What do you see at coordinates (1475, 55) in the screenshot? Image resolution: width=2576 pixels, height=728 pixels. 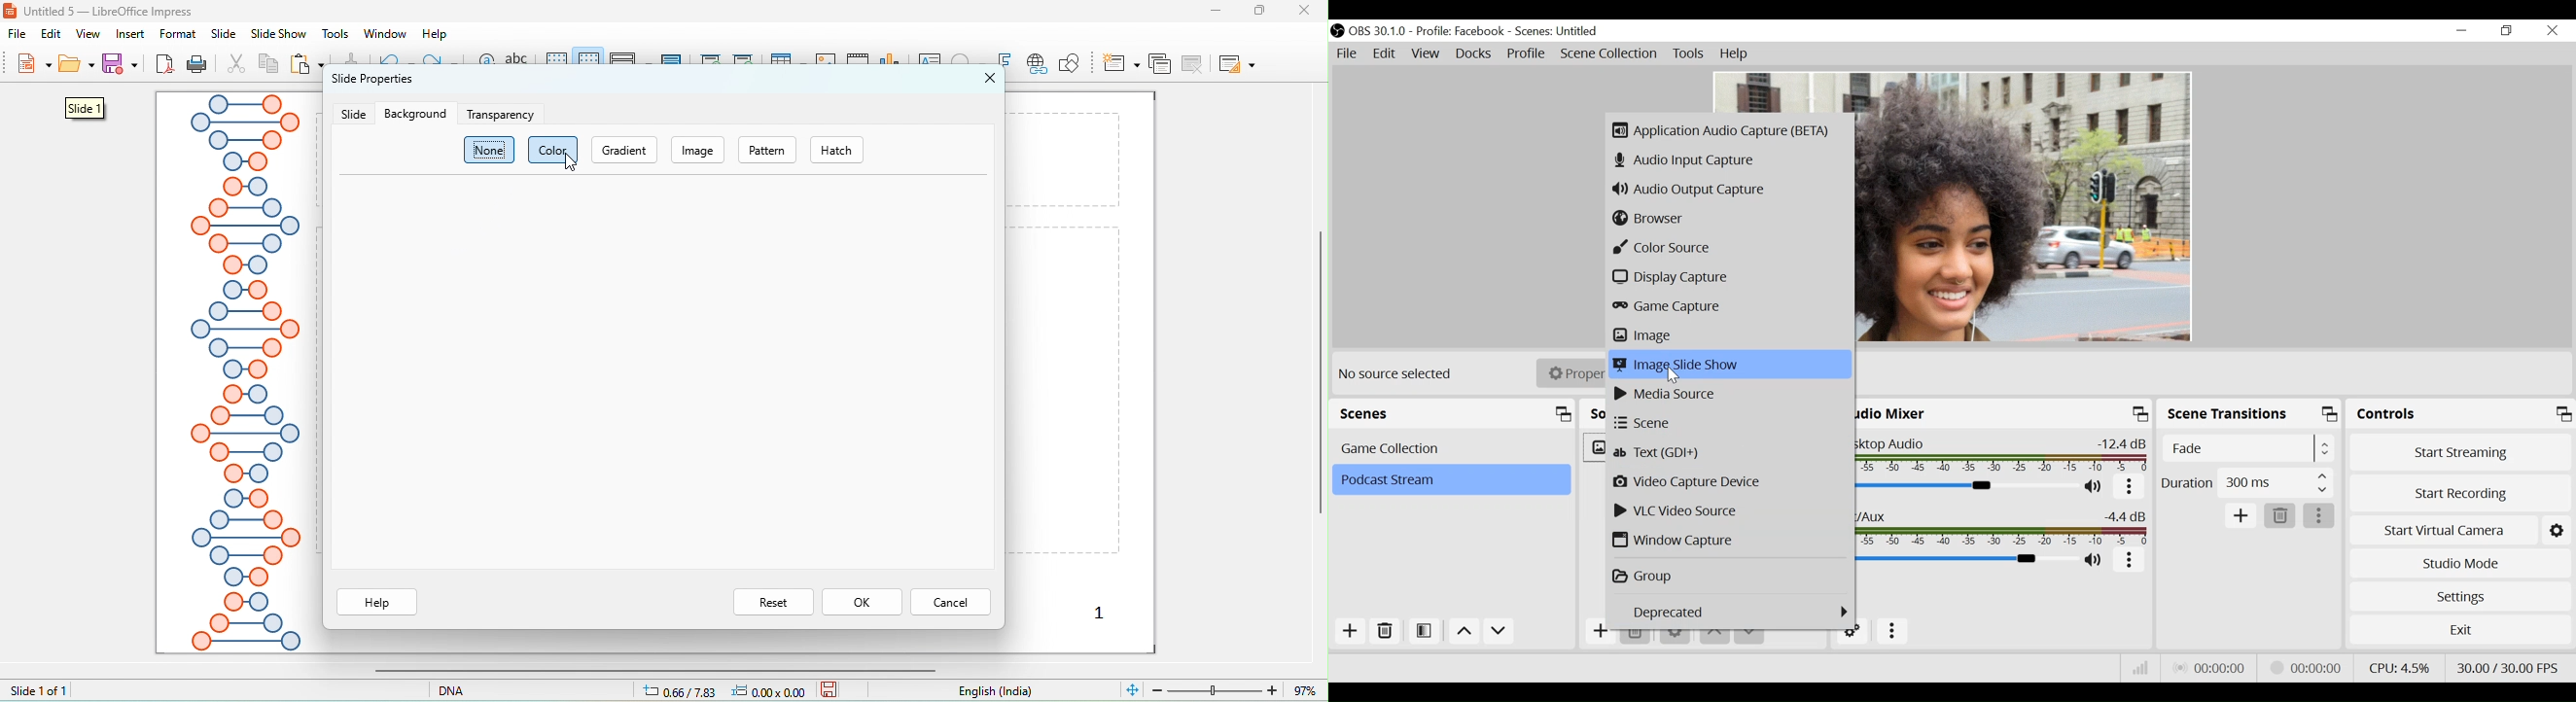 I see `Docks` at bounding box center [1475, 55].